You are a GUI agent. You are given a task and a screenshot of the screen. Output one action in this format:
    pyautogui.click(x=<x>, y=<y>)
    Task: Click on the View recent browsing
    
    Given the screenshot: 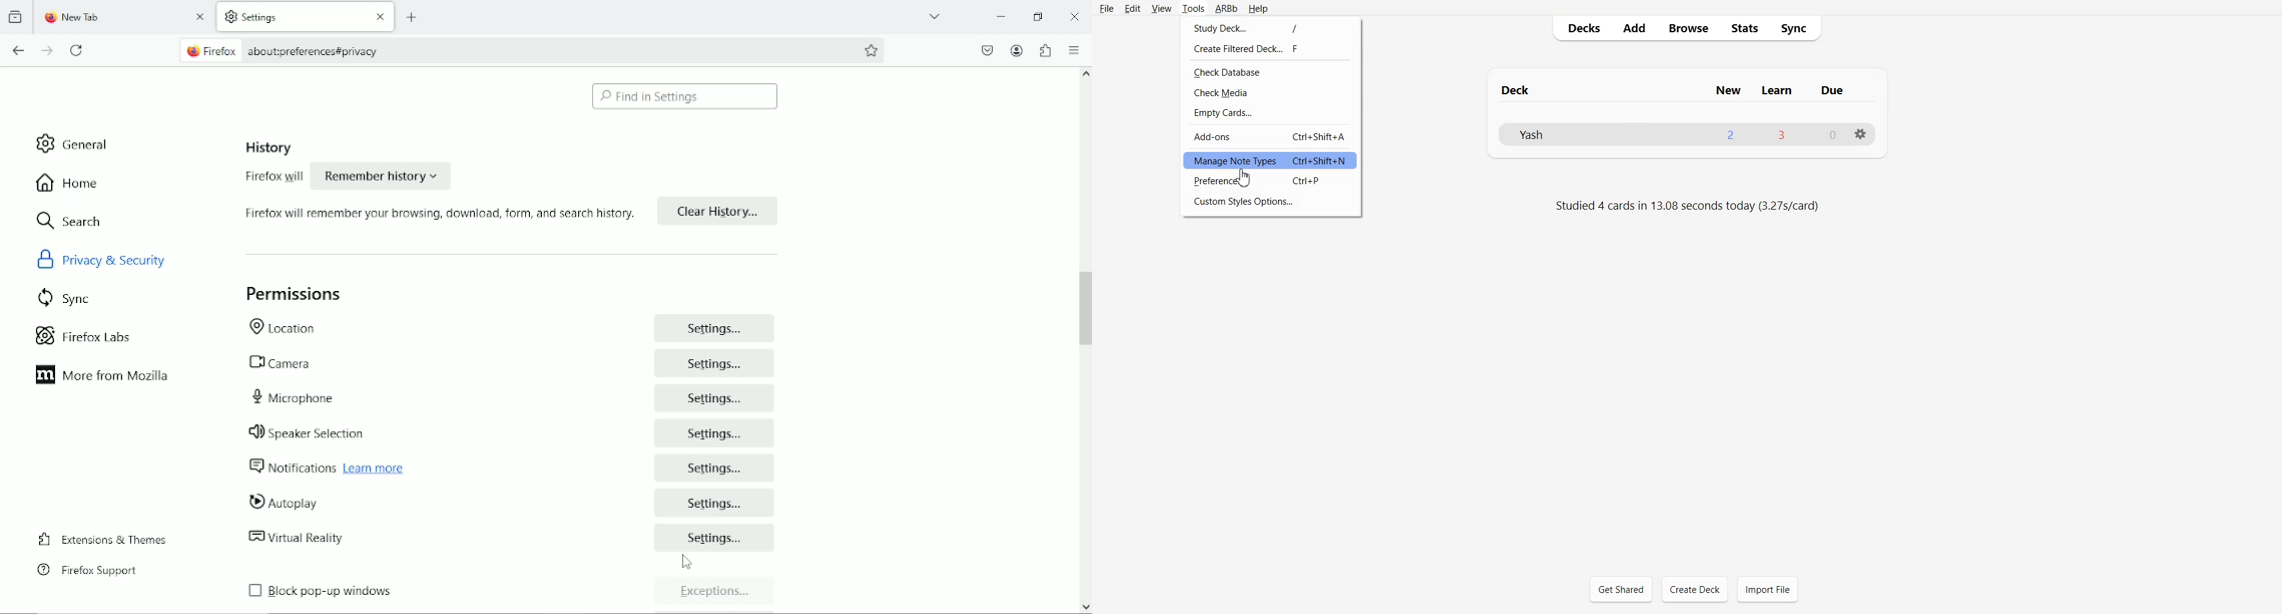 What is the action you would take?
    pyautogui.click(x=17, y=18)
    